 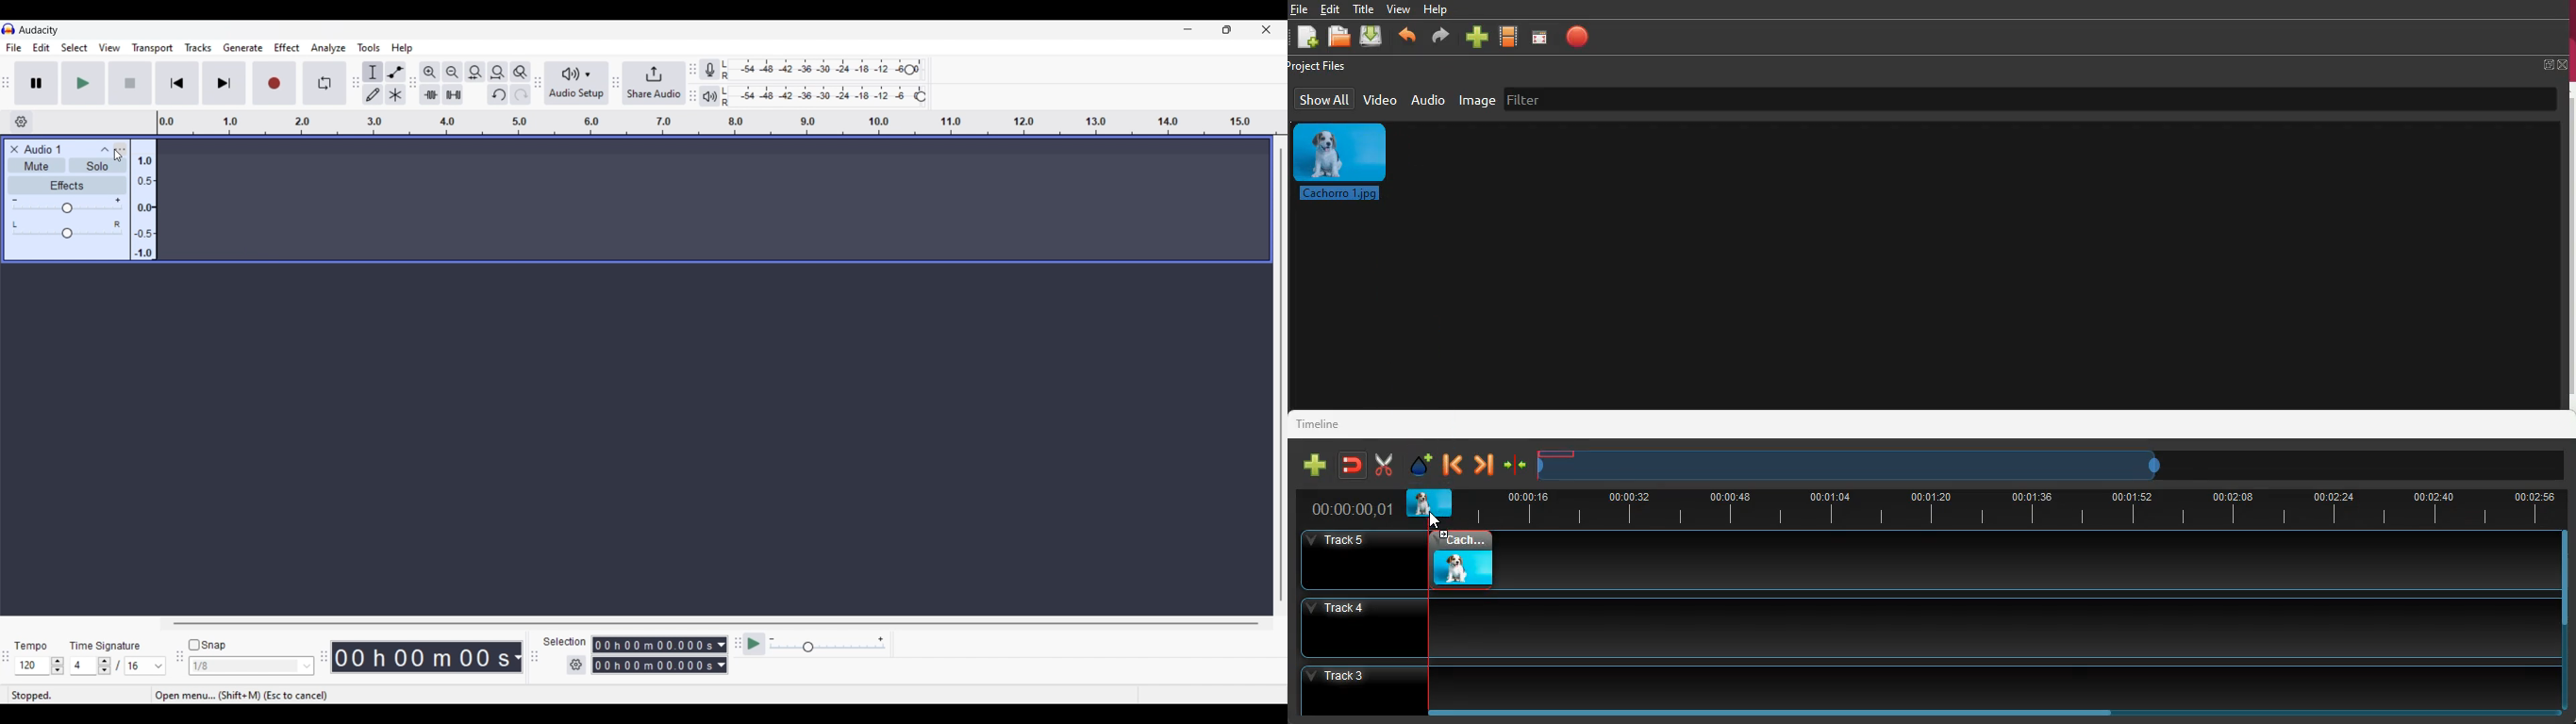 What do you see at coordinates (518, 657) in the screenshot?
I see `Metrics to calculate recording` at bounding box center [518, 657].